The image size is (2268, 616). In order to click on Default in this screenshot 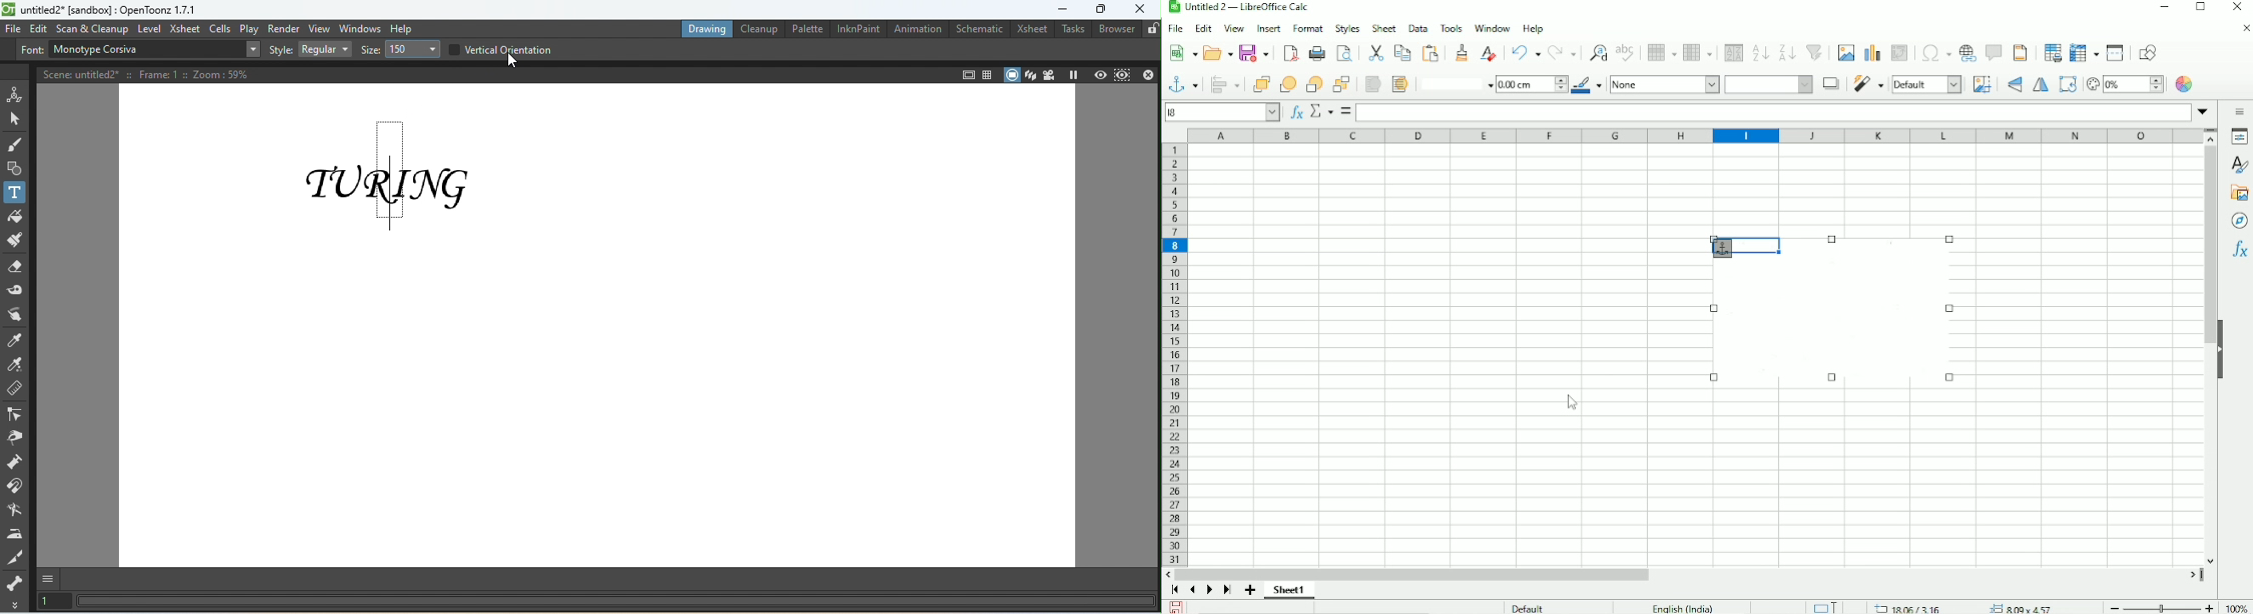, I will do `click(1926, 85)`.